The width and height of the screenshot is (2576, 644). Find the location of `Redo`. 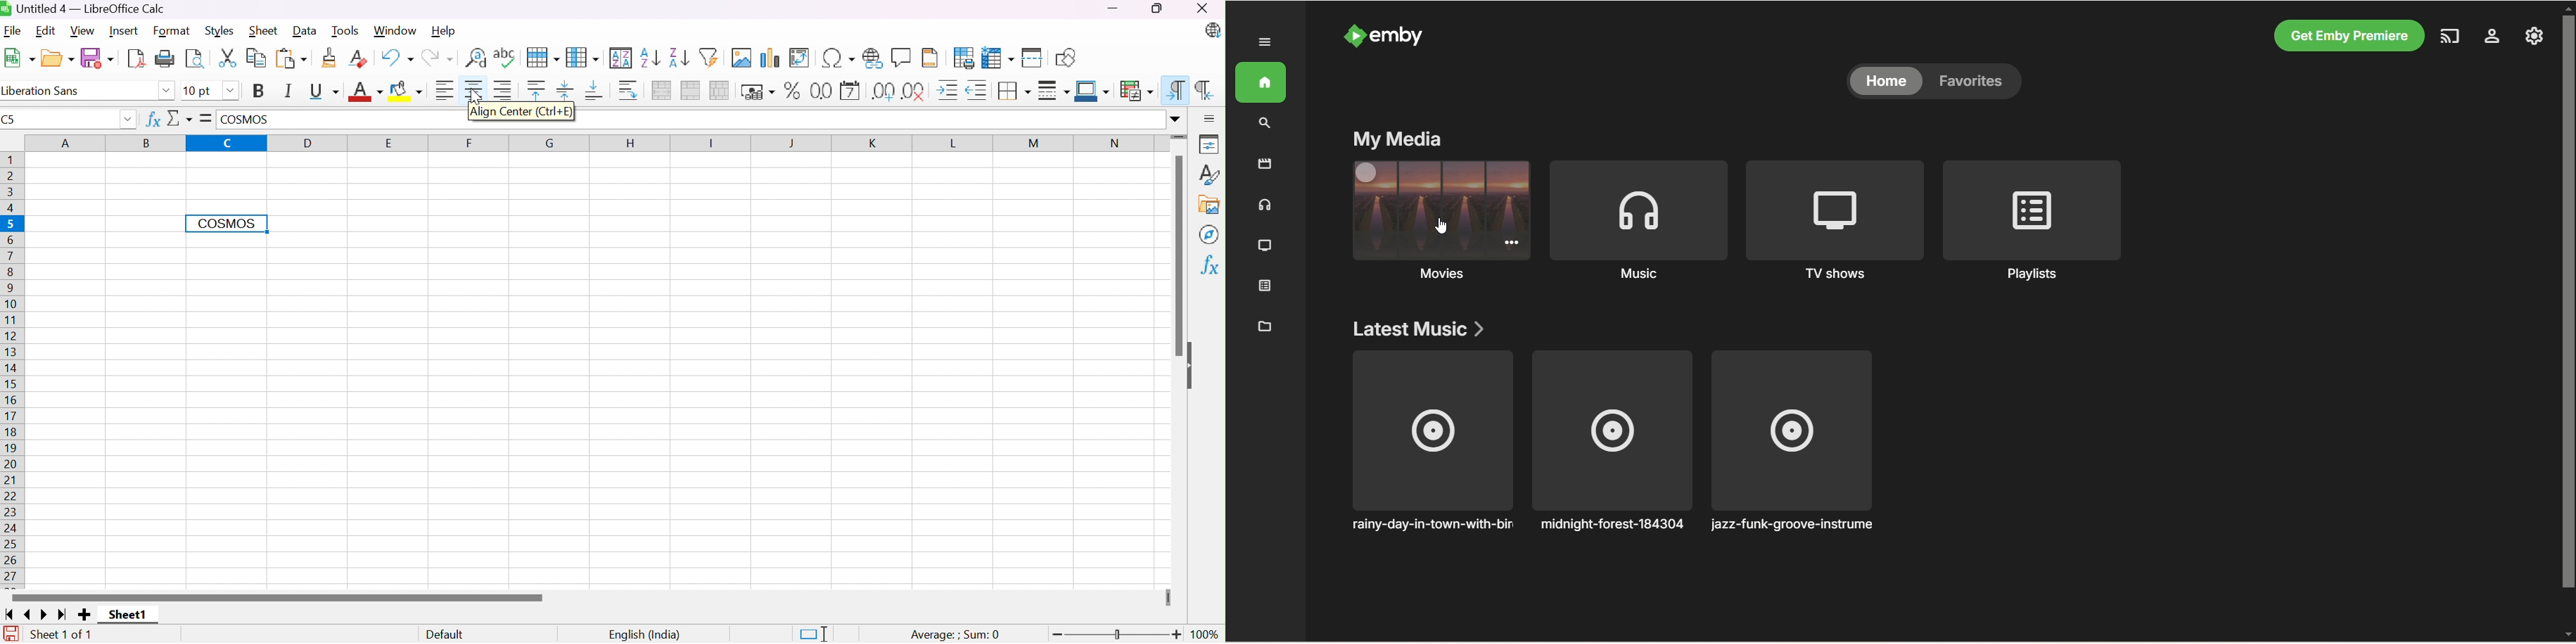

Redo is located at coordinates (435, 59).